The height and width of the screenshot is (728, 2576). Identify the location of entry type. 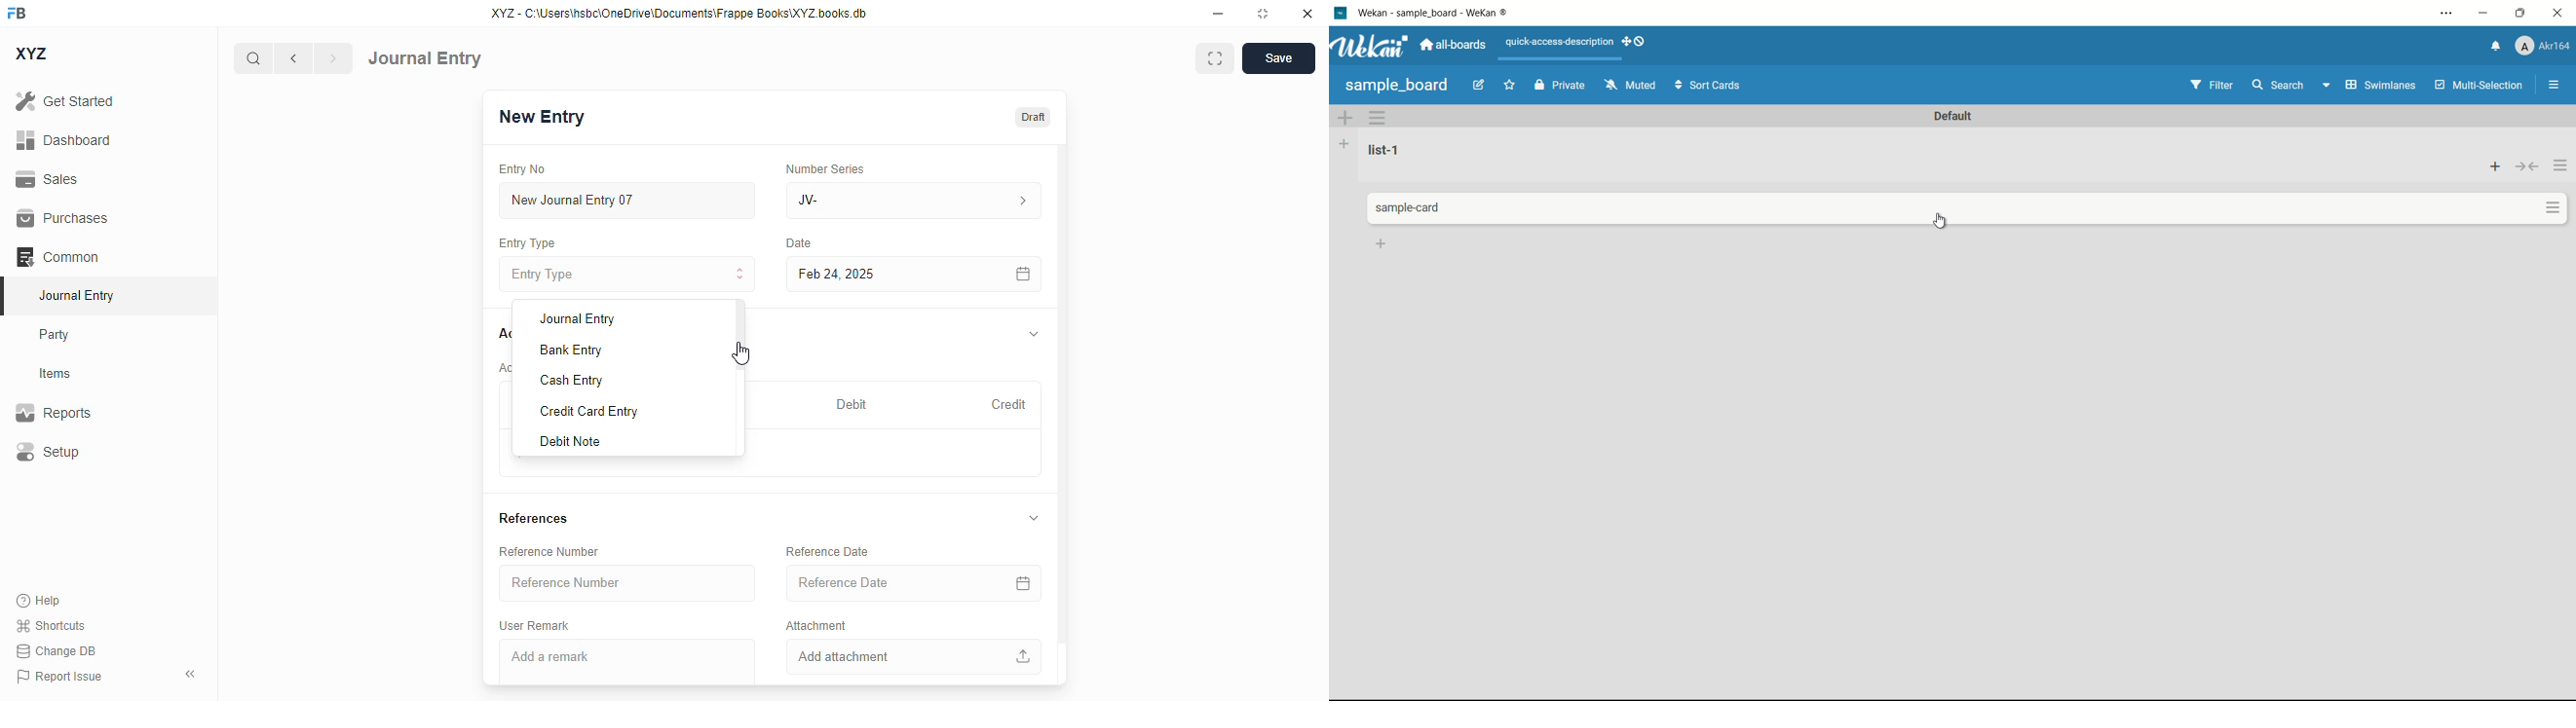
(626, 273).